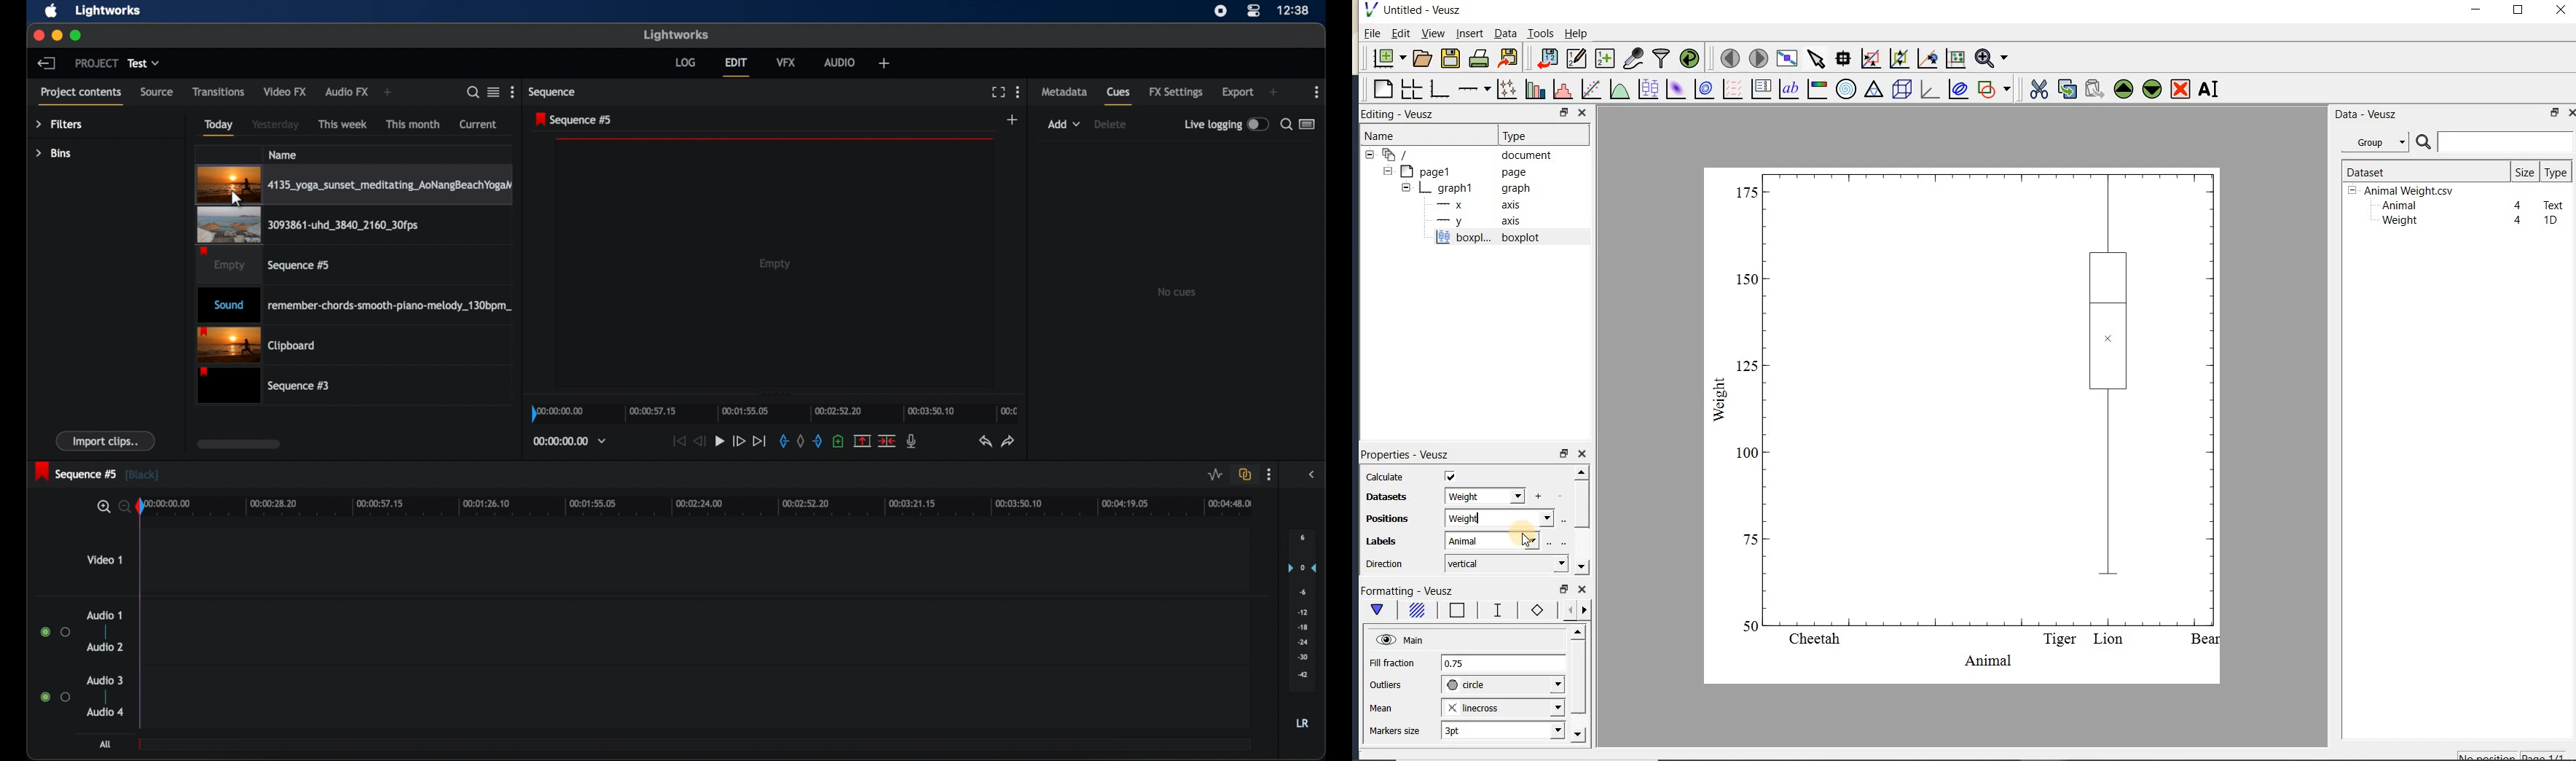  I want to click on side bar, so click(1313, 474).